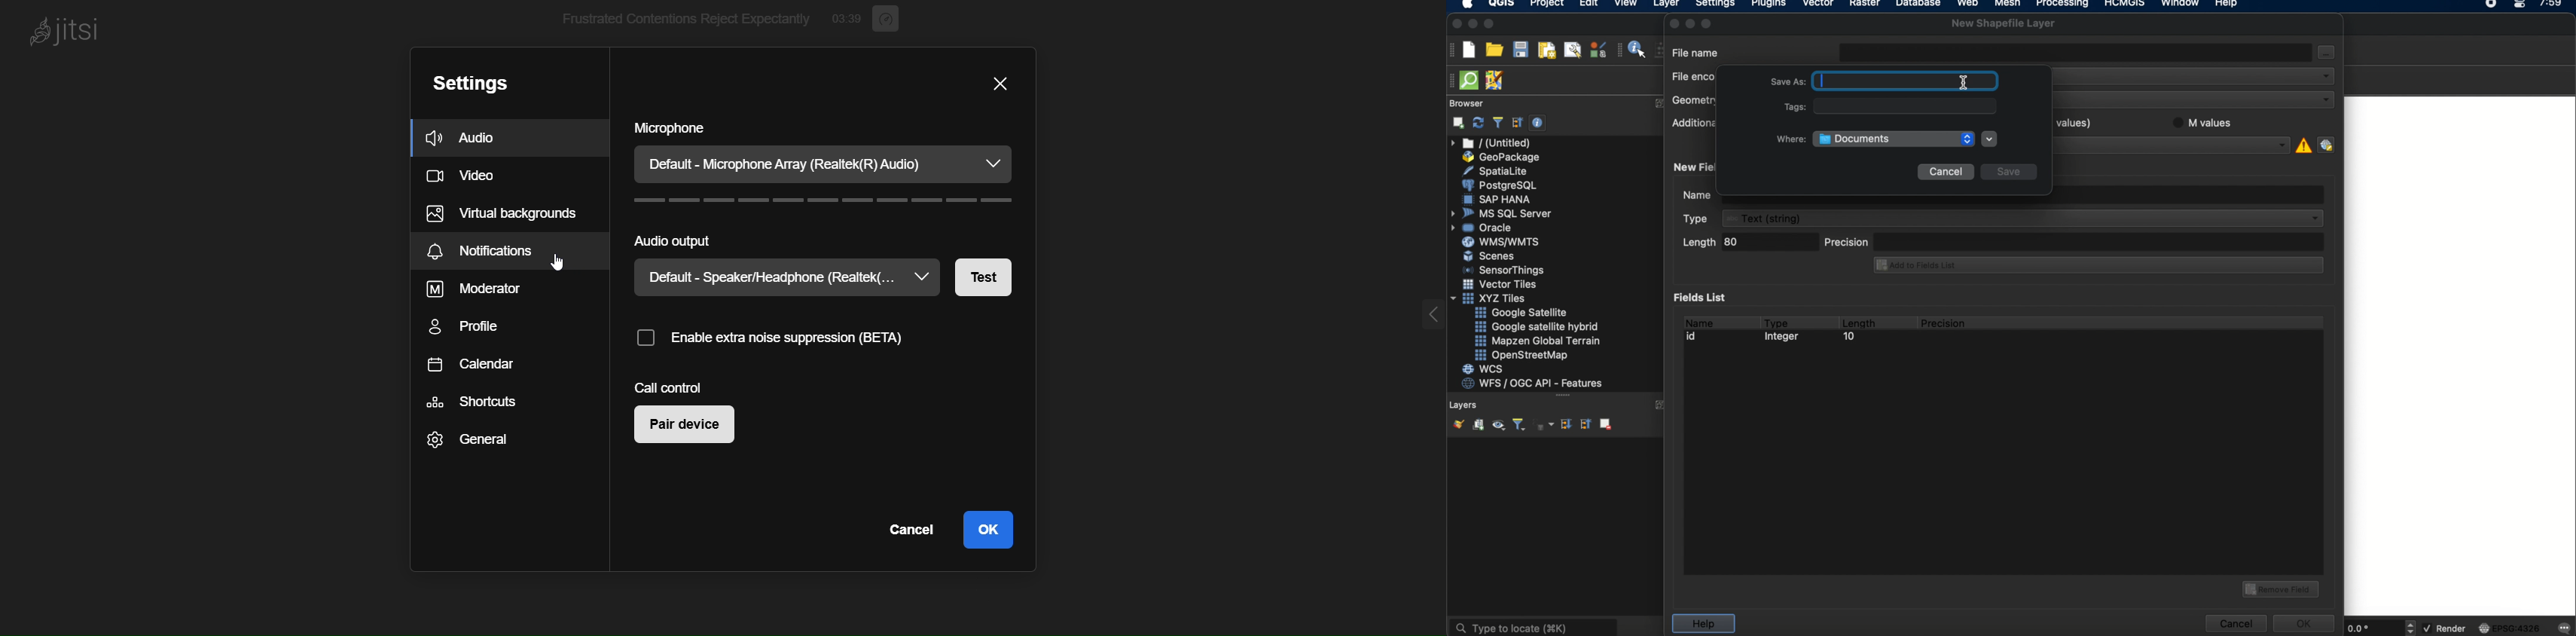 Image resolution: width=2576 pixels, height=644 pixels. Describe the element at coordinates (677, 240) in the screenshot. I see `audio output` at that location.